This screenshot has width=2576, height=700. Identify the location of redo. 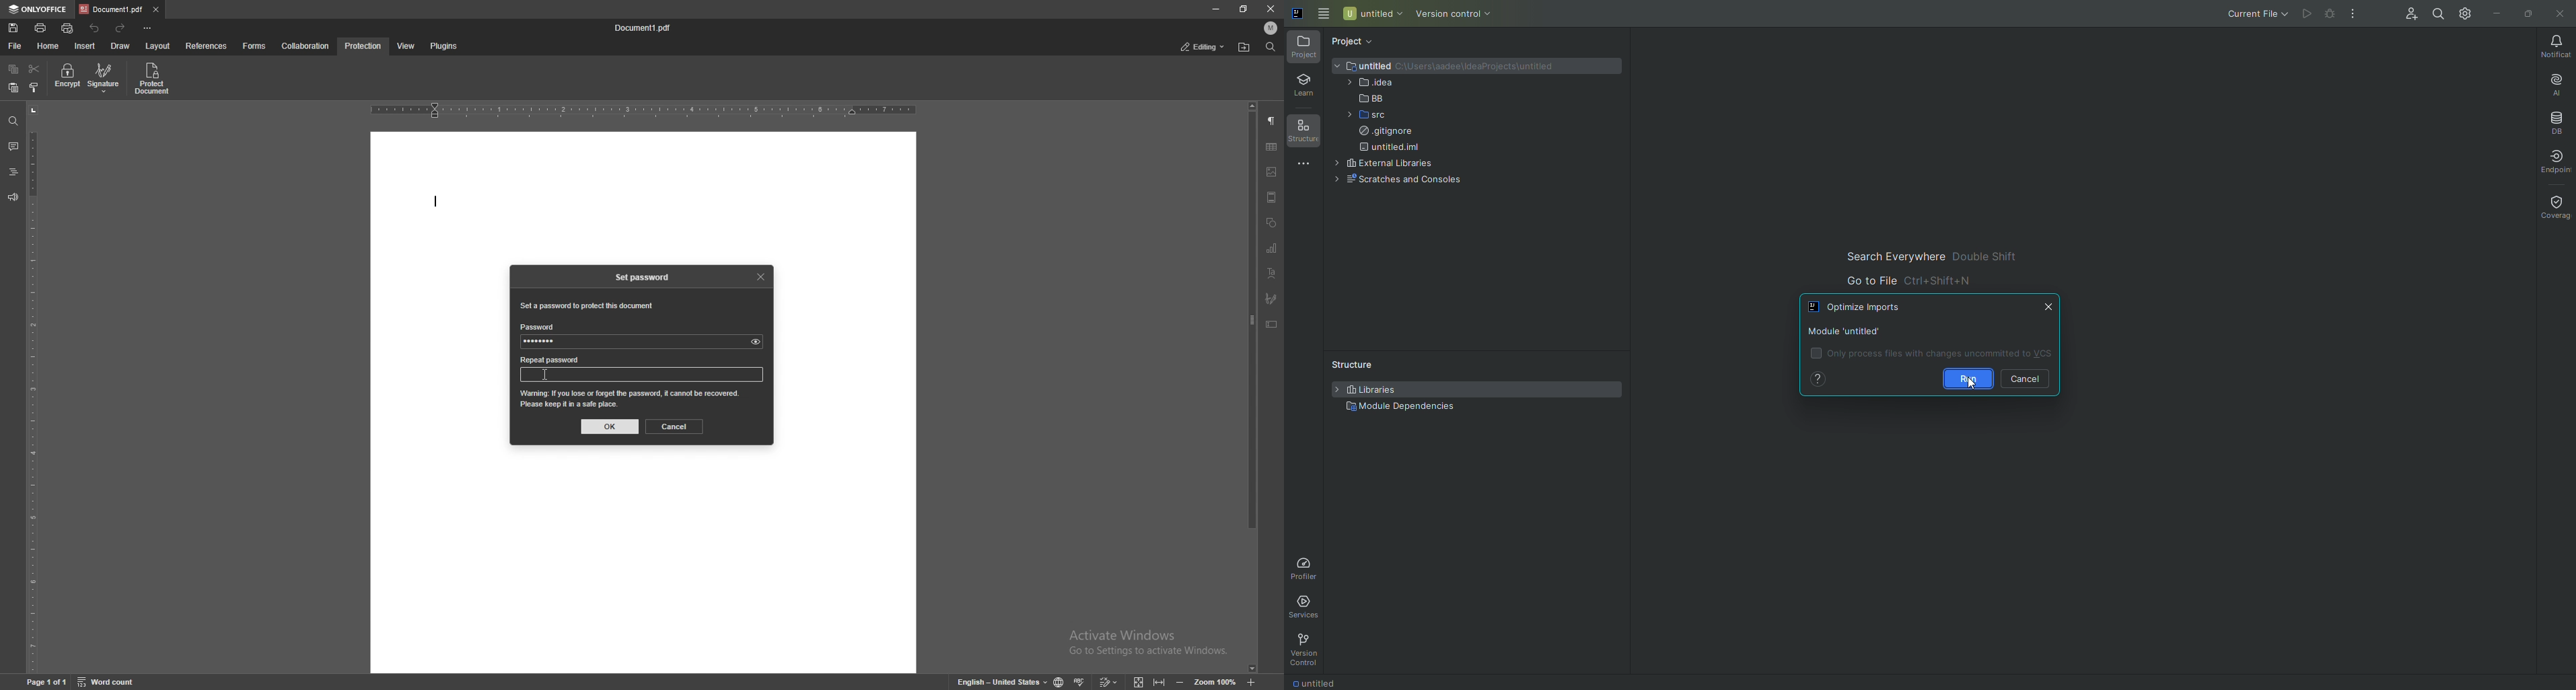
(122, 29).